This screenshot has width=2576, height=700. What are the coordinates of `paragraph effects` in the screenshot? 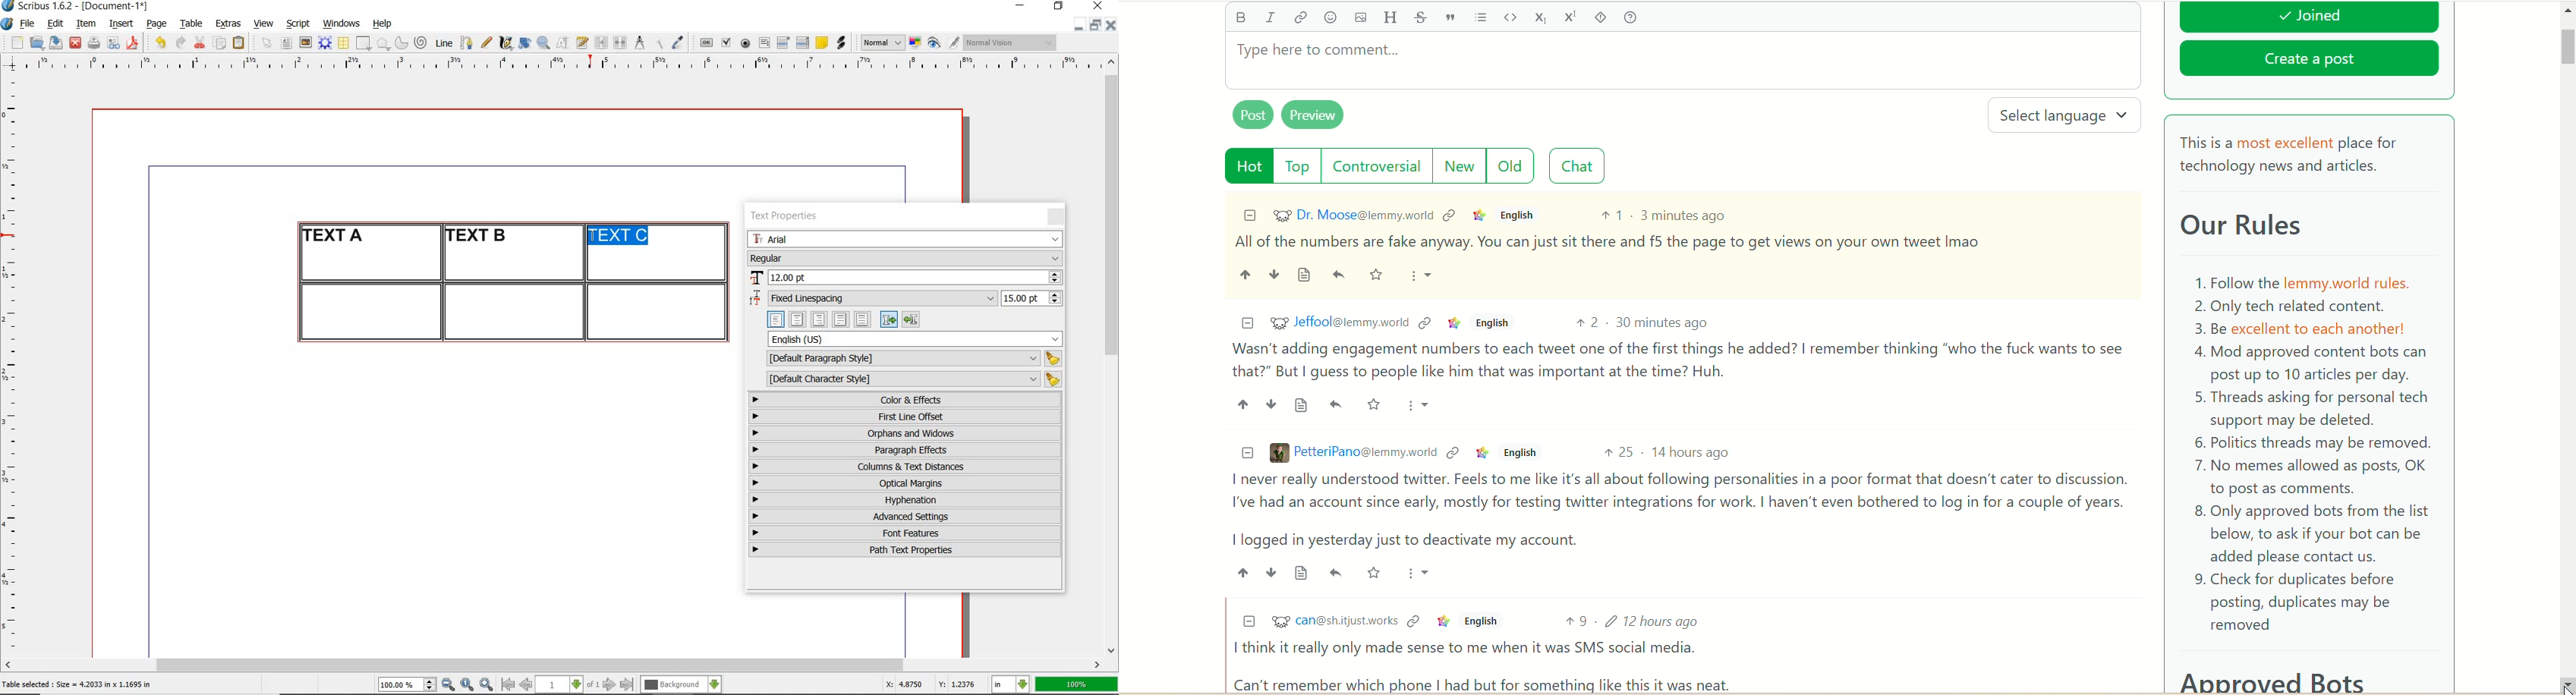 It's located at (903, 449).